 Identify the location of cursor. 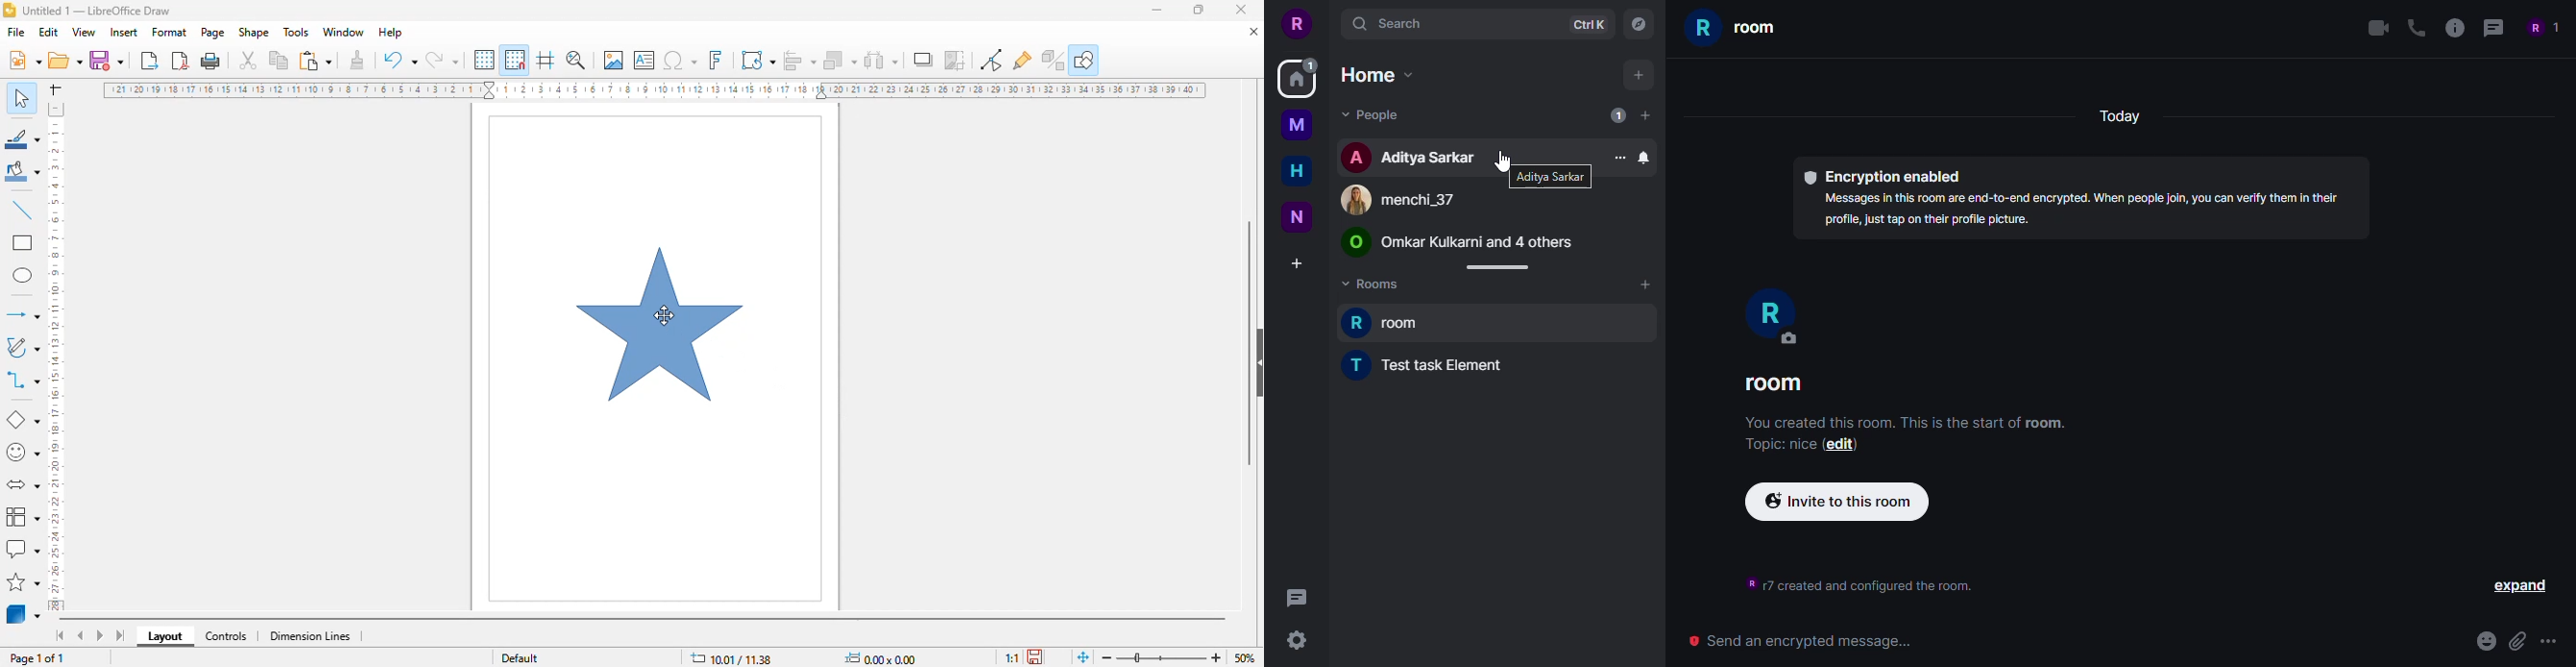
(665, 314).